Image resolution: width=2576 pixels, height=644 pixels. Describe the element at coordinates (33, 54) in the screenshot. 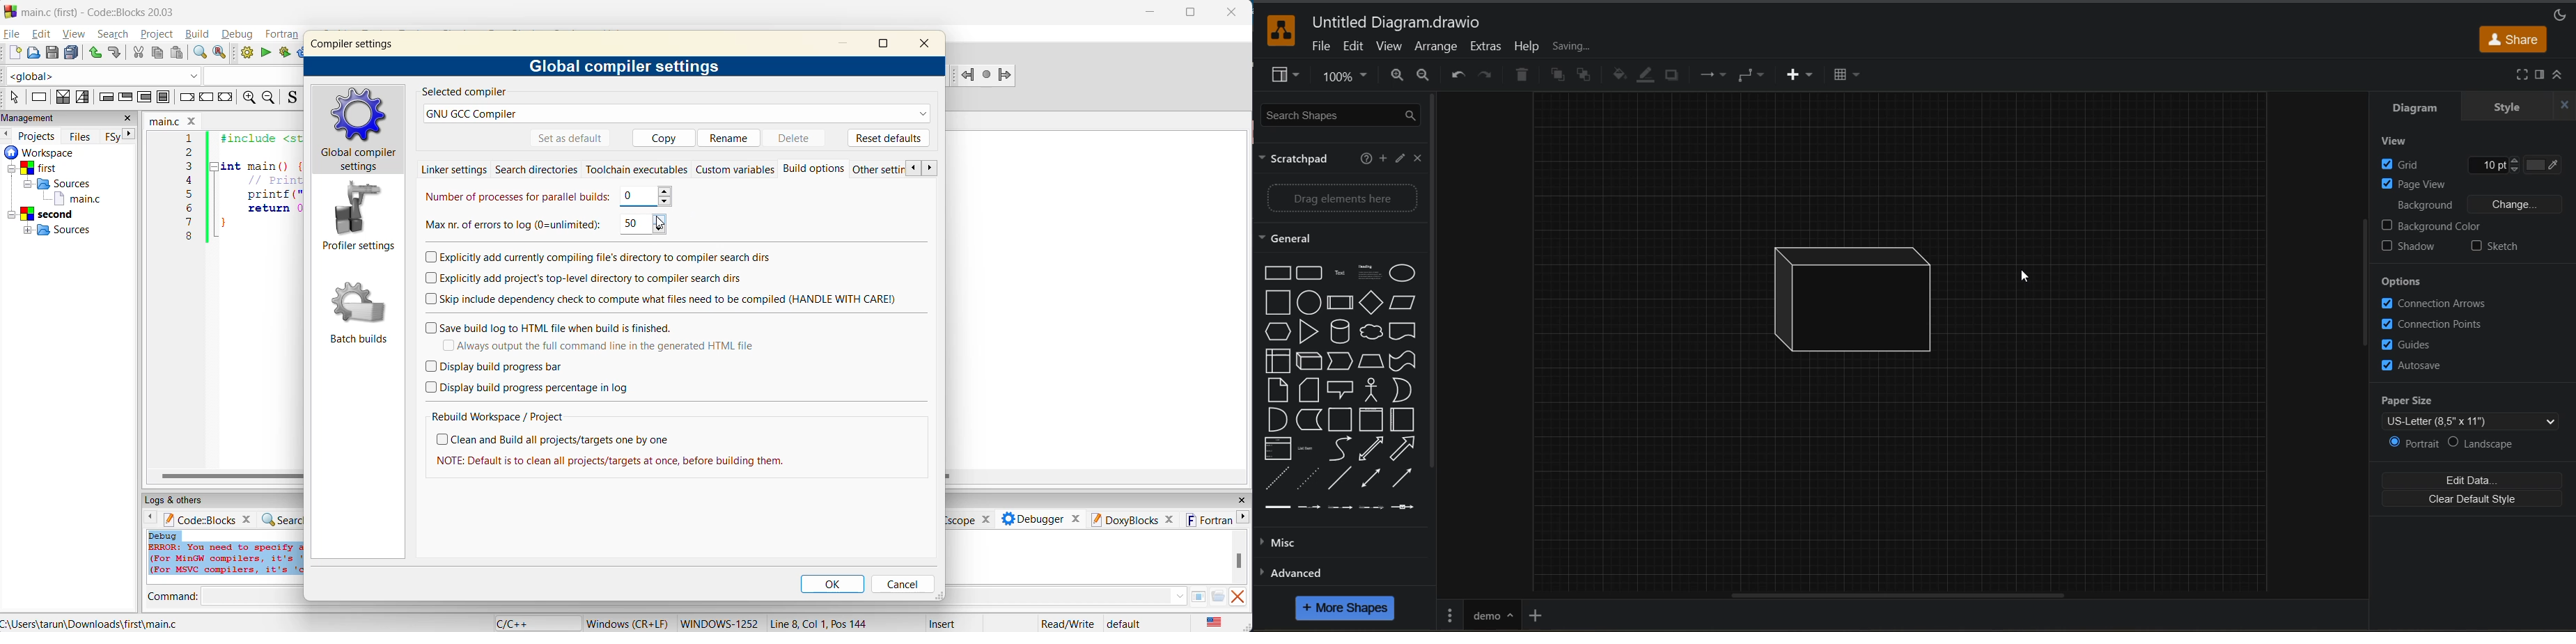

I see `open` at that location.